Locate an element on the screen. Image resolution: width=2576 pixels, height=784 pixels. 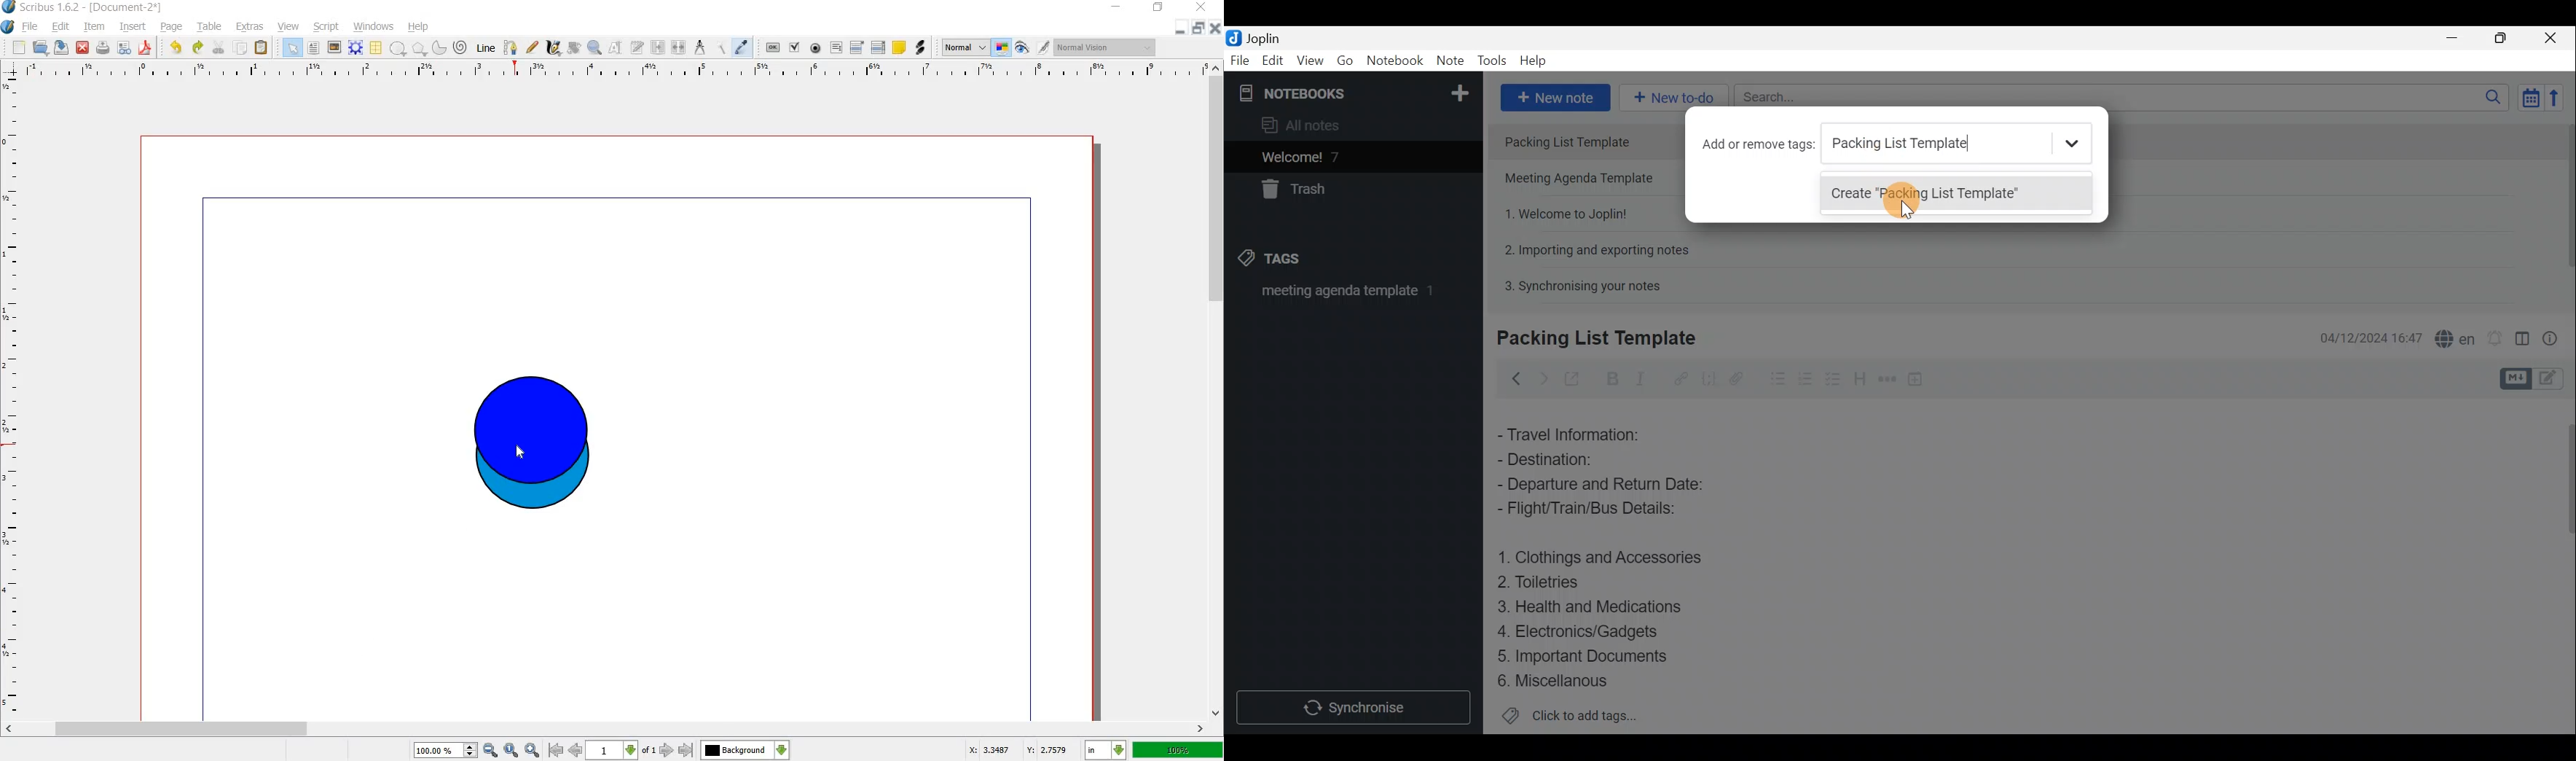
Back is located at coordinates (1513, 378).